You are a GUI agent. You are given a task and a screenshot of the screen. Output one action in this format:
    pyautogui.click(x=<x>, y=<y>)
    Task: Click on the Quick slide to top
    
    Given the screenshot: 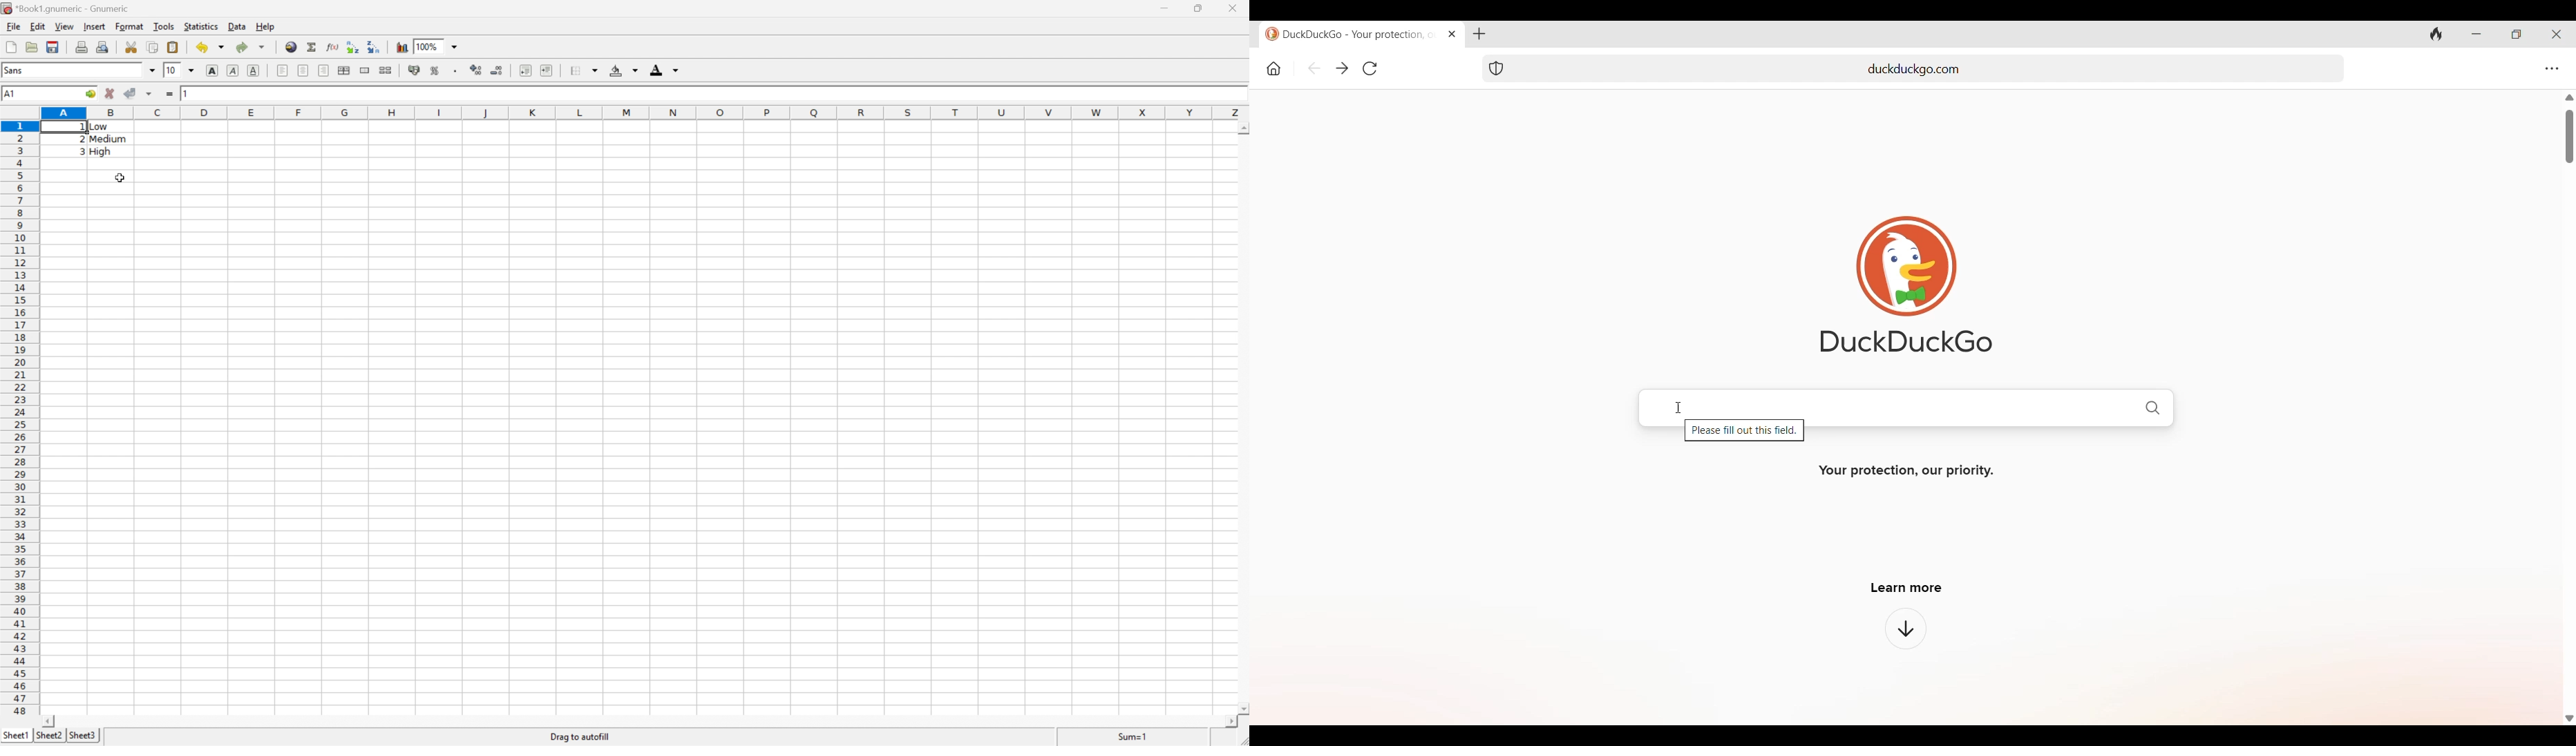 What is the action you would take?
    pyautogui.click(x=2569, y=97)
    